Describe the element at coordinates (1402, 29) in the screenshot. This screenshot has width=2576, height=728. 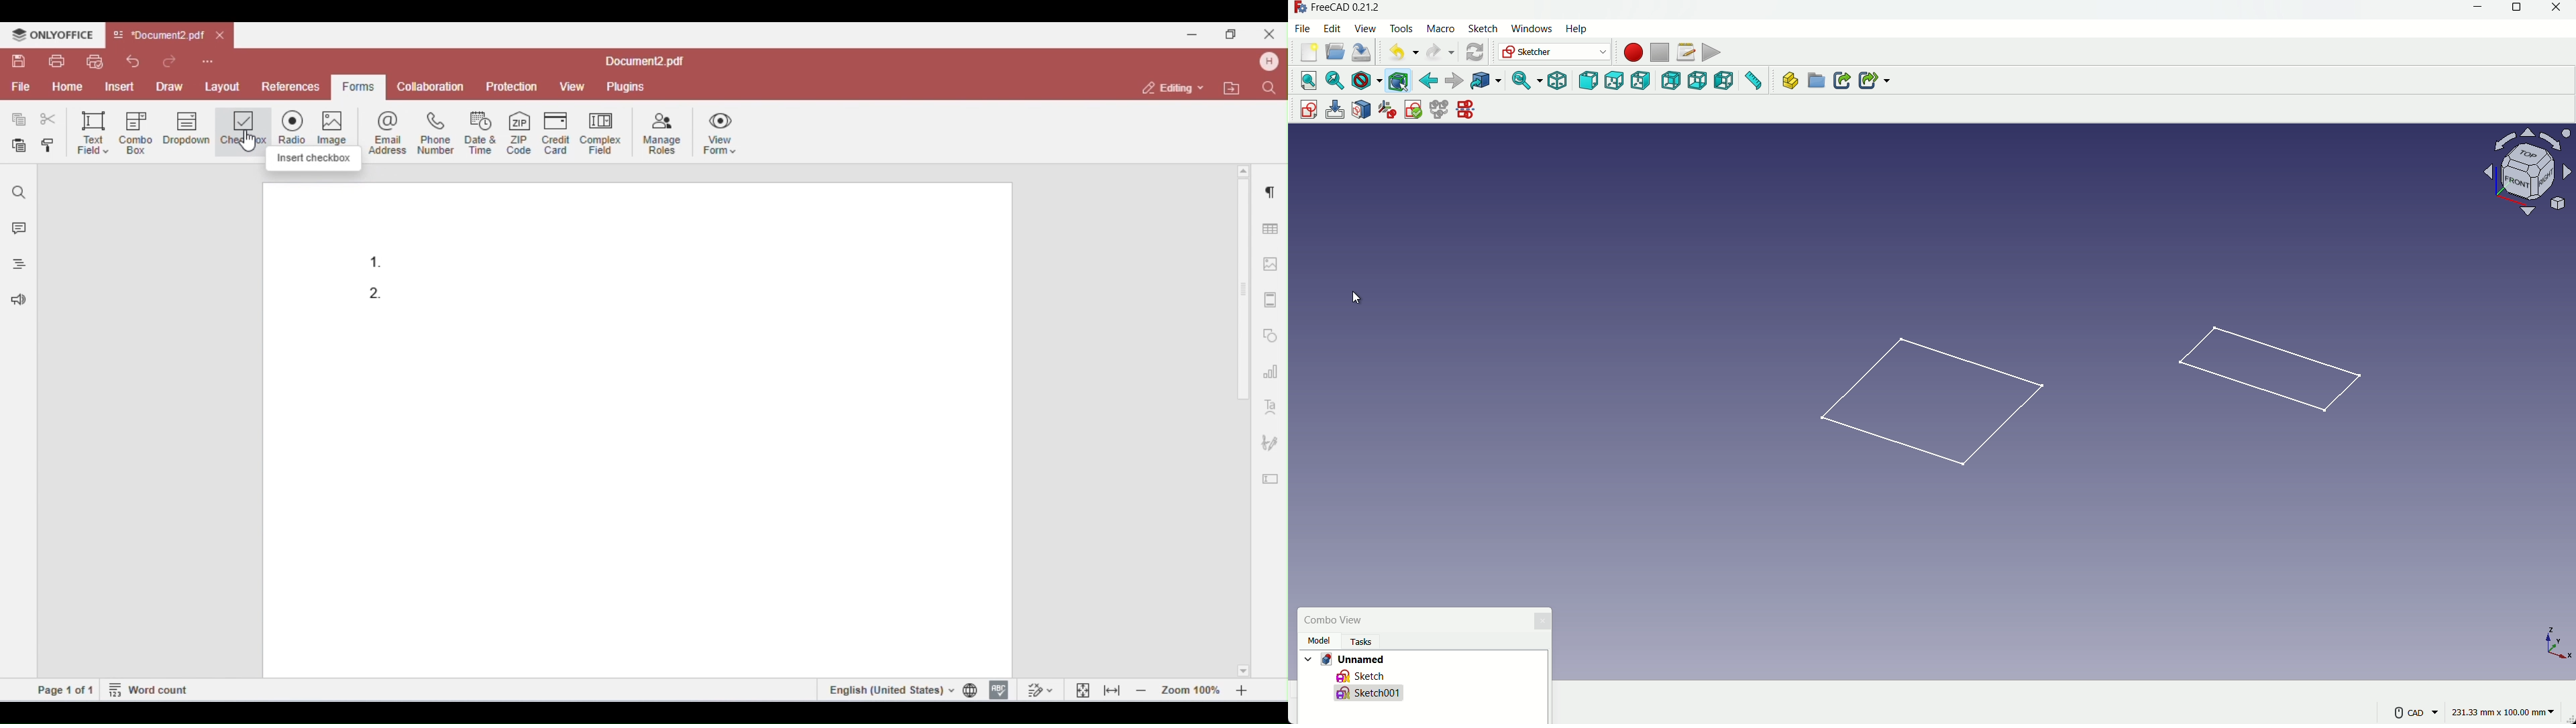
I see `tools menu` at that location.